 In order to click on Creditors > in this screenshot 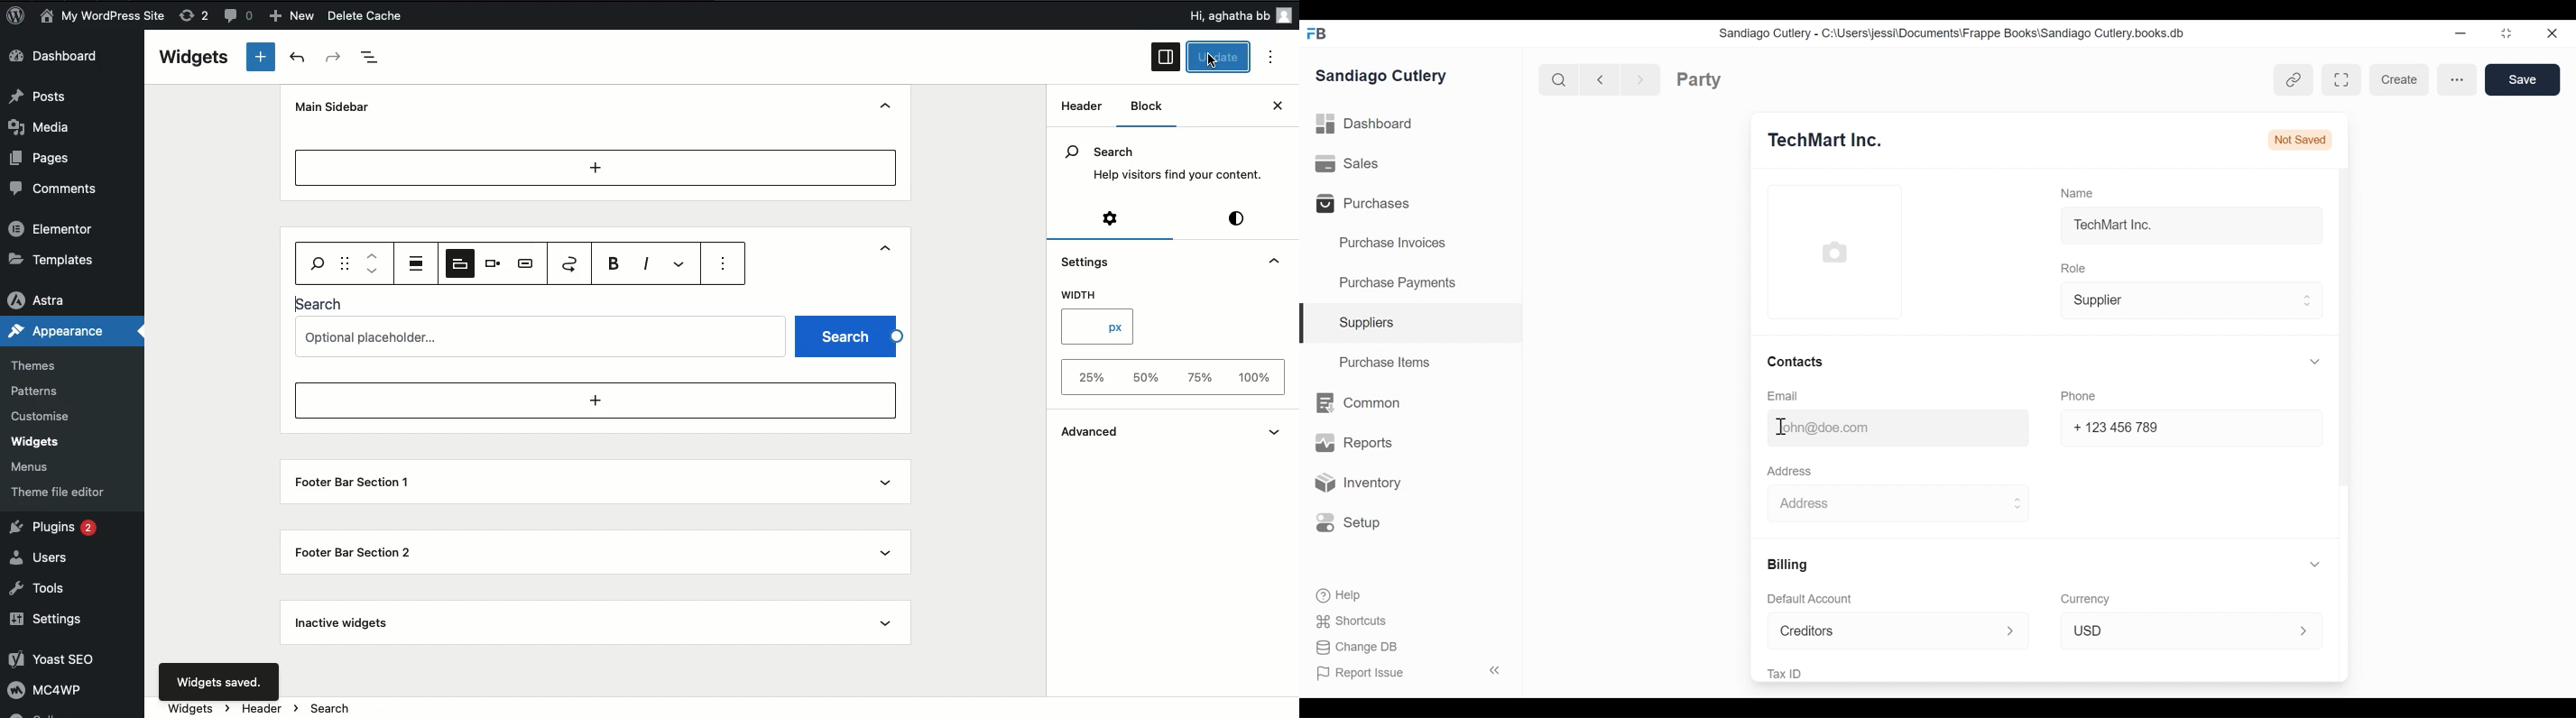, I will do `click(1894, 632)`.